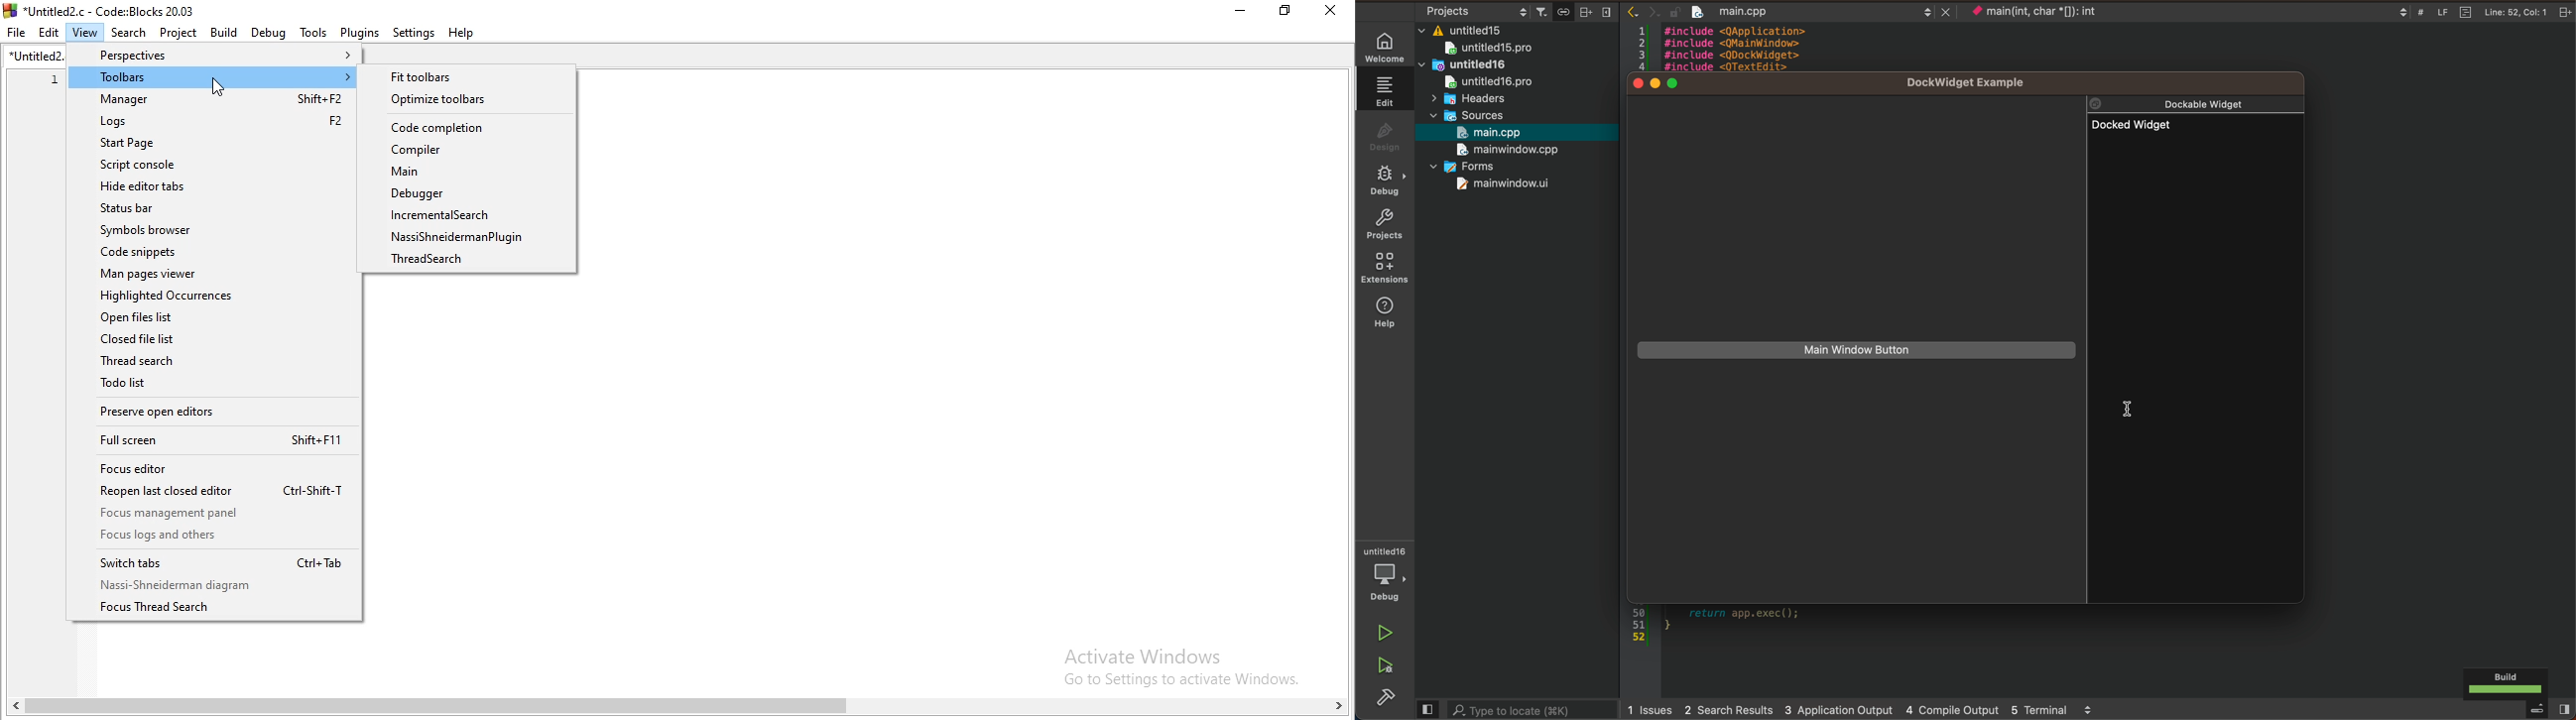 This screenshot has width=2576, height=728. Describe the element at coordinates (2481, 12) in the screenshot. I see `file info` at that location.